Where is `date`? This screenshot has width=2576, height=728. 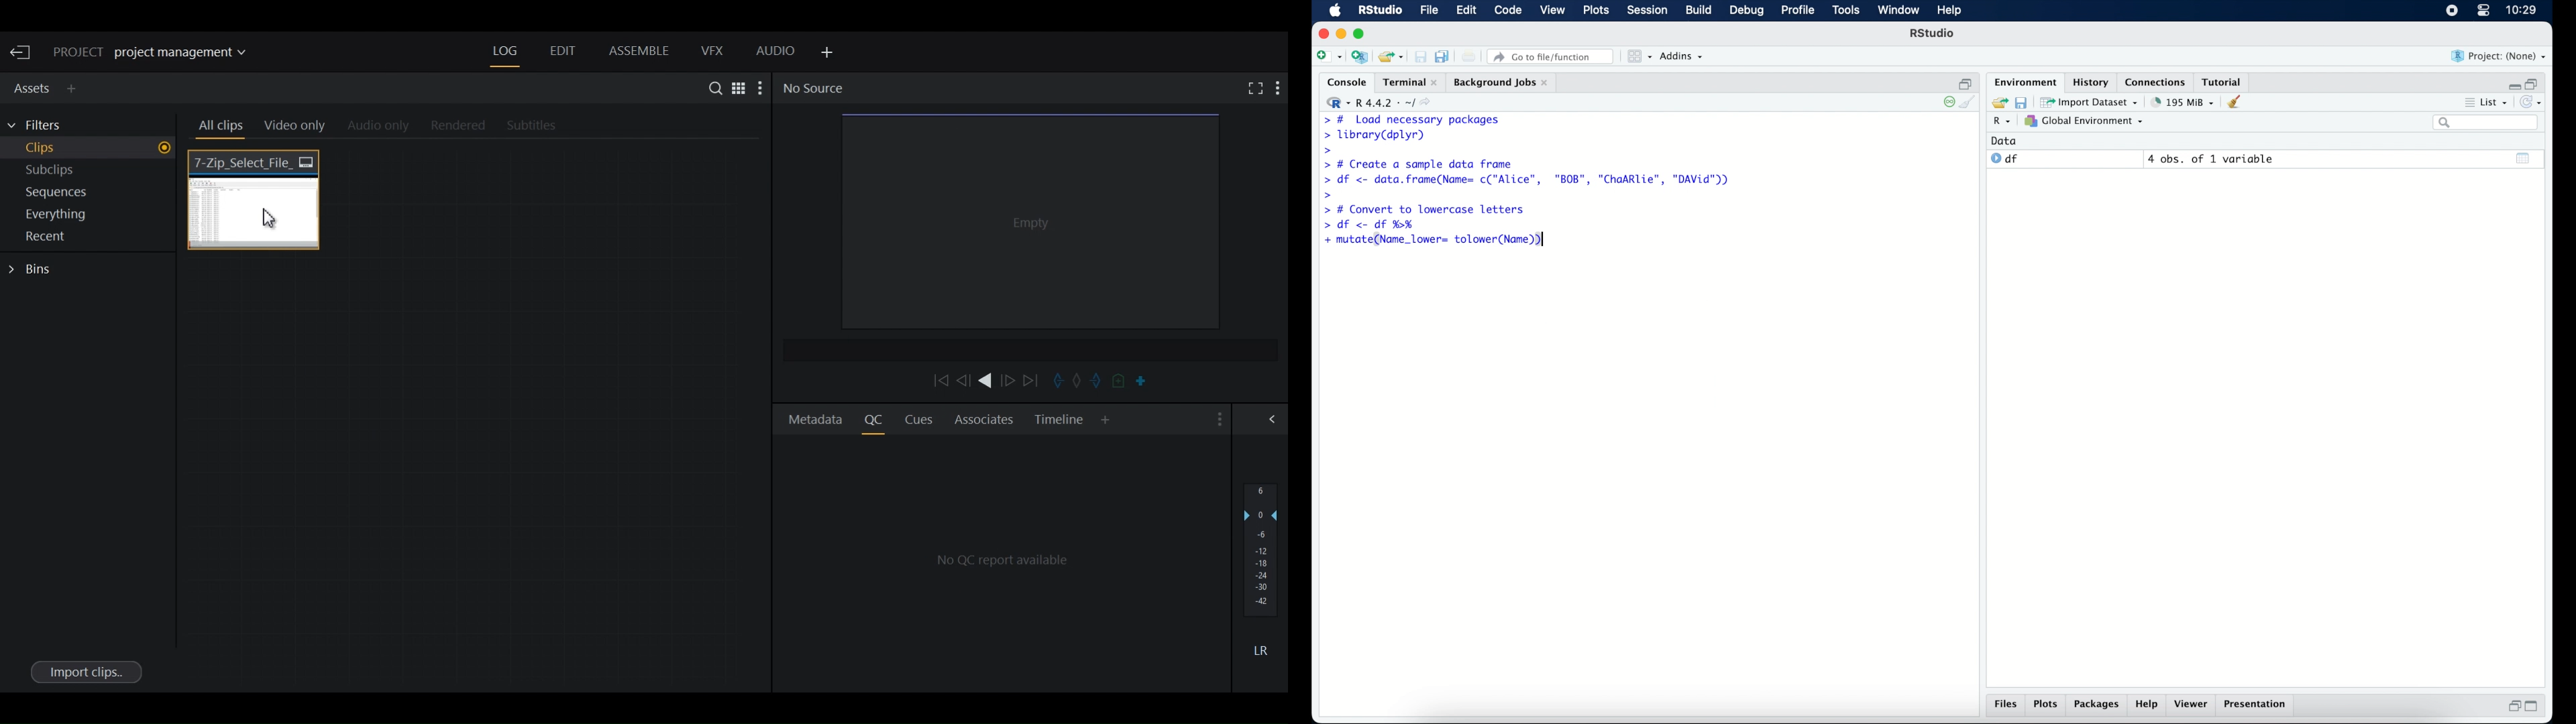
date is located at coordinates (2004, 140).